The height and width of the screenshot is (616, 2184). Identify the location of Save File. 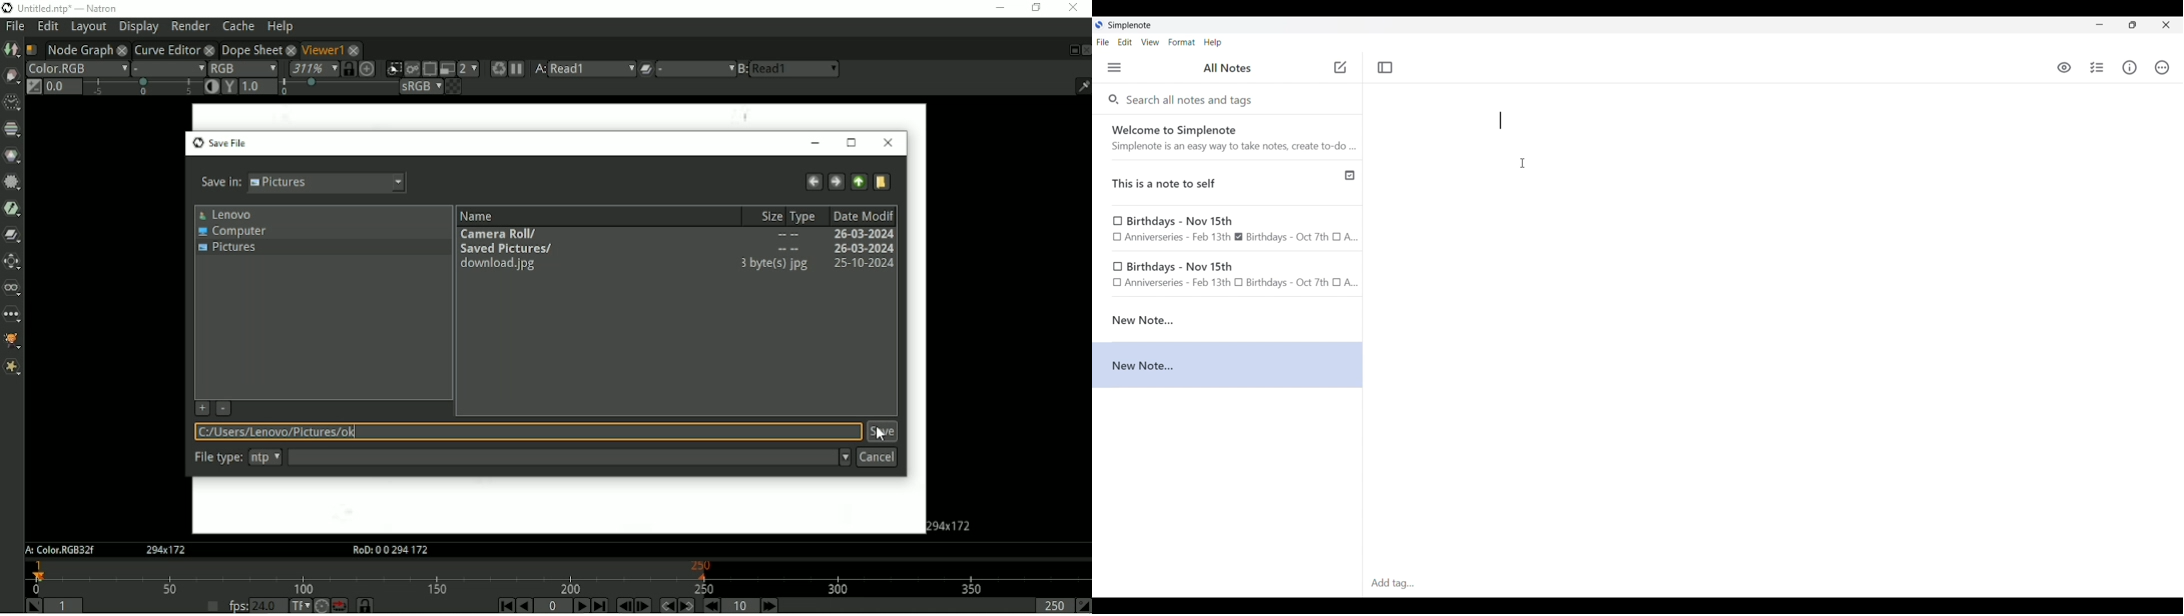
(219, 143).